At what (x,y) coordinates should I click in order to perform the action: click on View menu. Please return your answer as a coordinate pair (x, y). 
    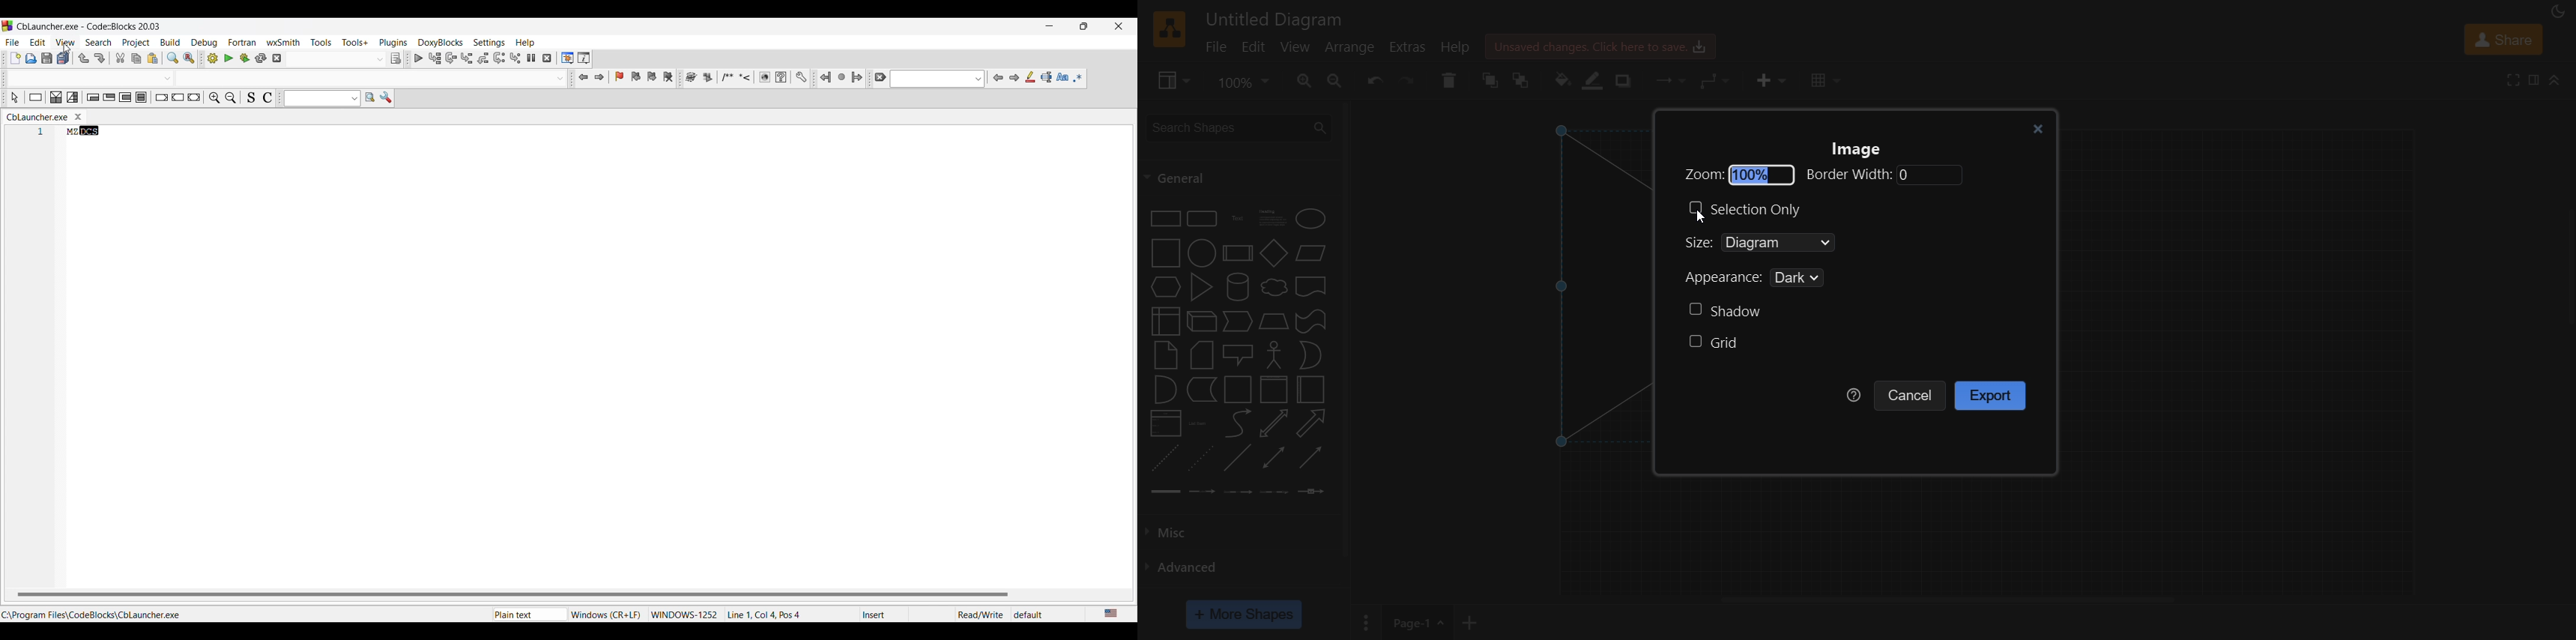
    Looking at the image, I should click on (66, 42).